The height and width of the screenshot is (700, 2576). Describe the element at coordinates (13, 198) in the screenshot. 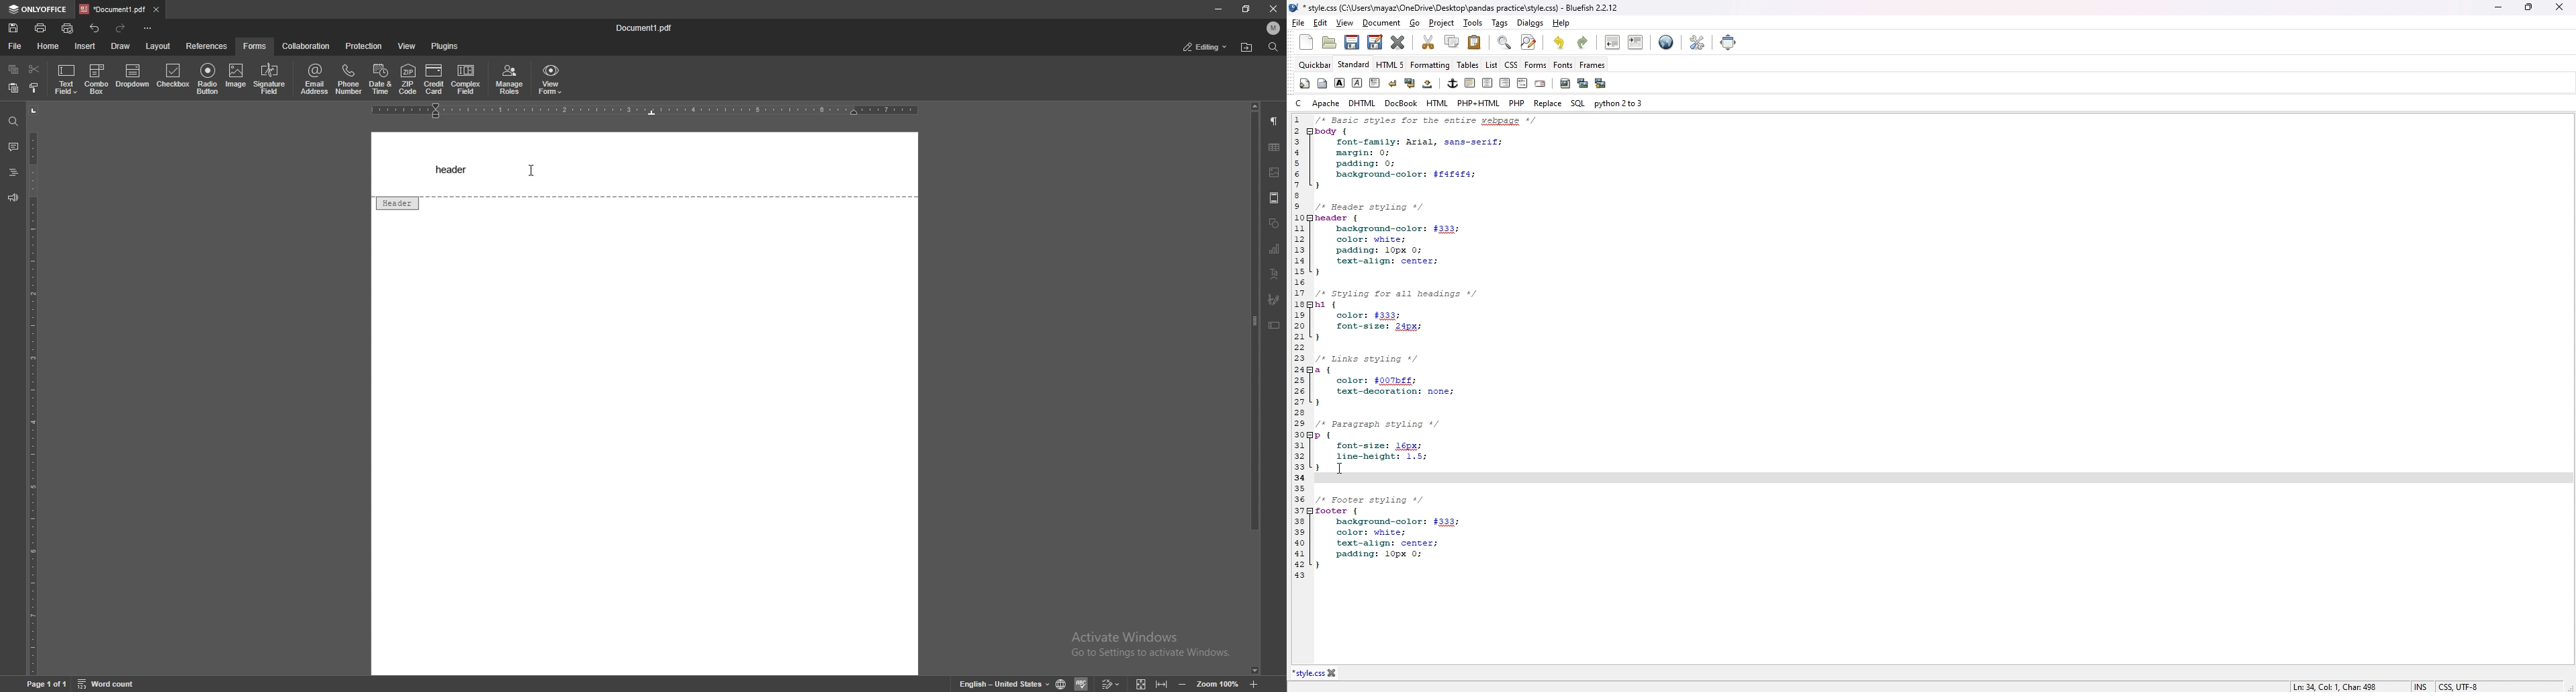

I see `feedback` at that location.